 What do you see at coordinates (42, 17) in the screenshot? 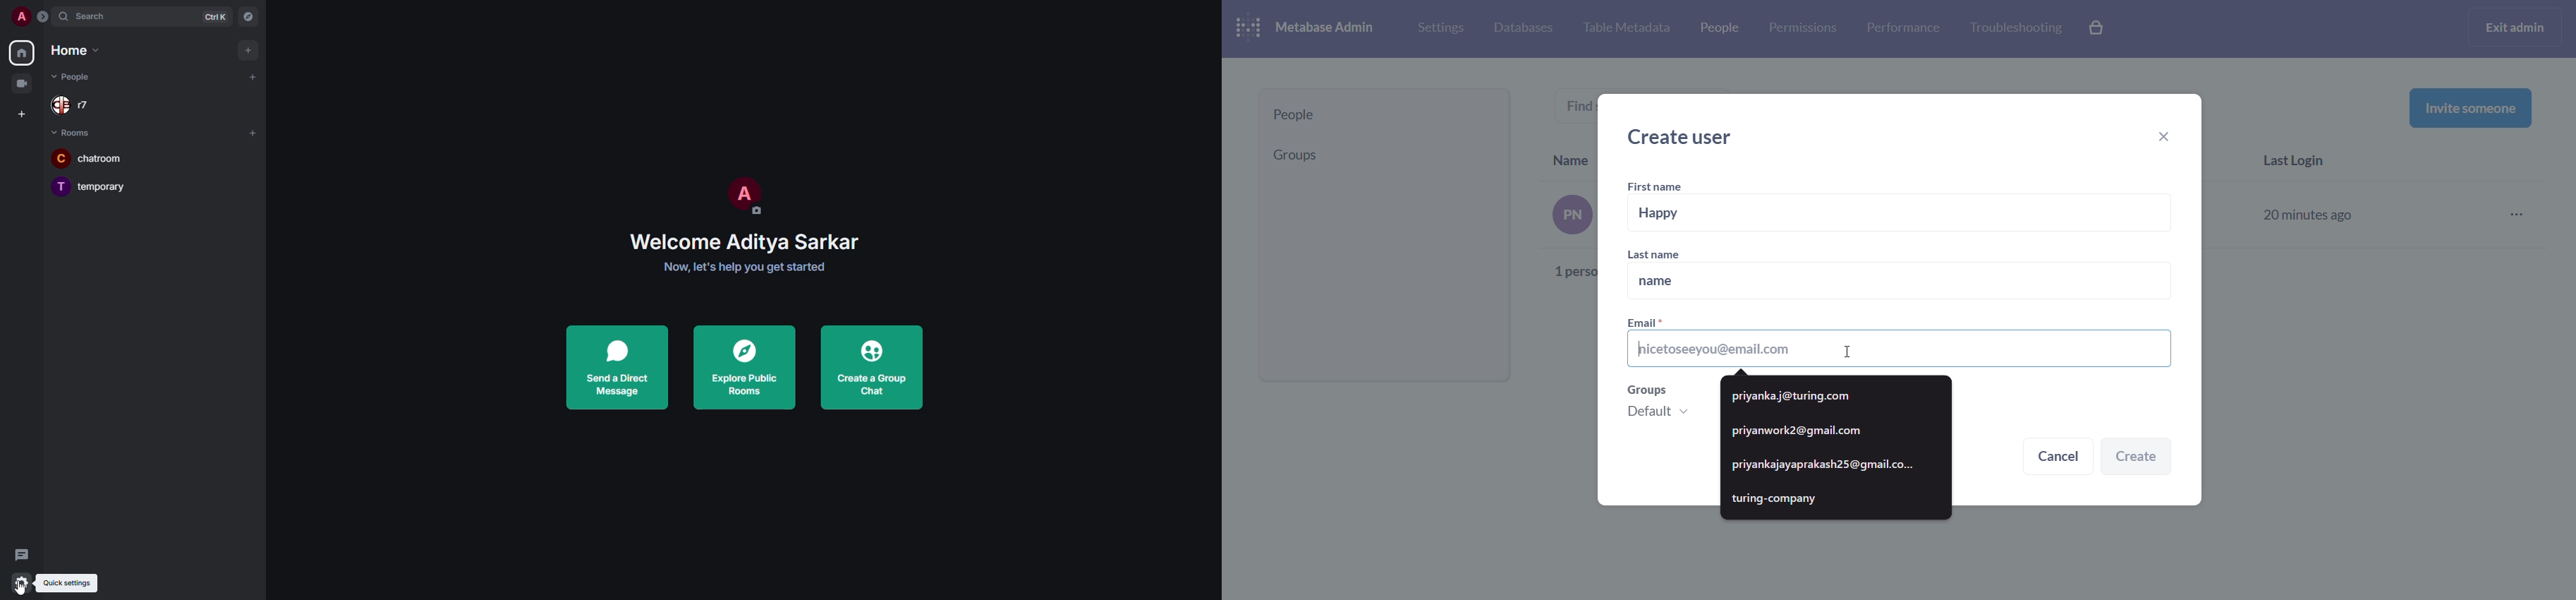
I see `expand` at bounding box center [42, 17].